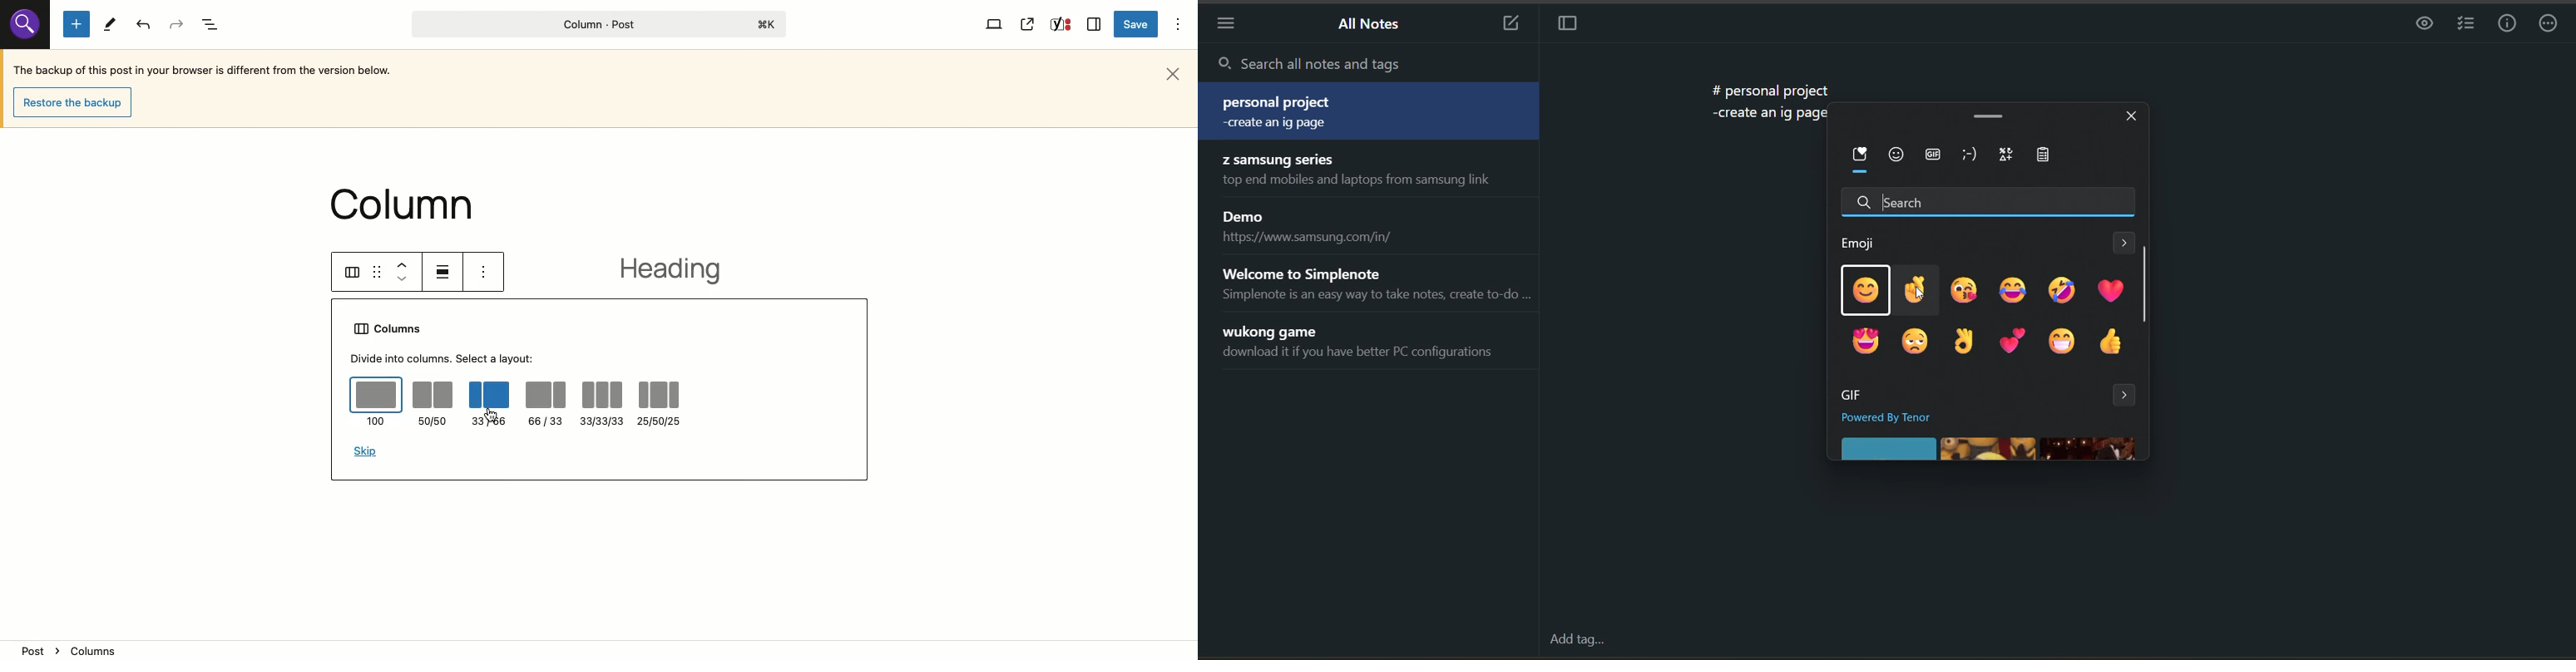 The height and width of the screenshot is (672, 2576). I want to click on Title, so click(415, 200).